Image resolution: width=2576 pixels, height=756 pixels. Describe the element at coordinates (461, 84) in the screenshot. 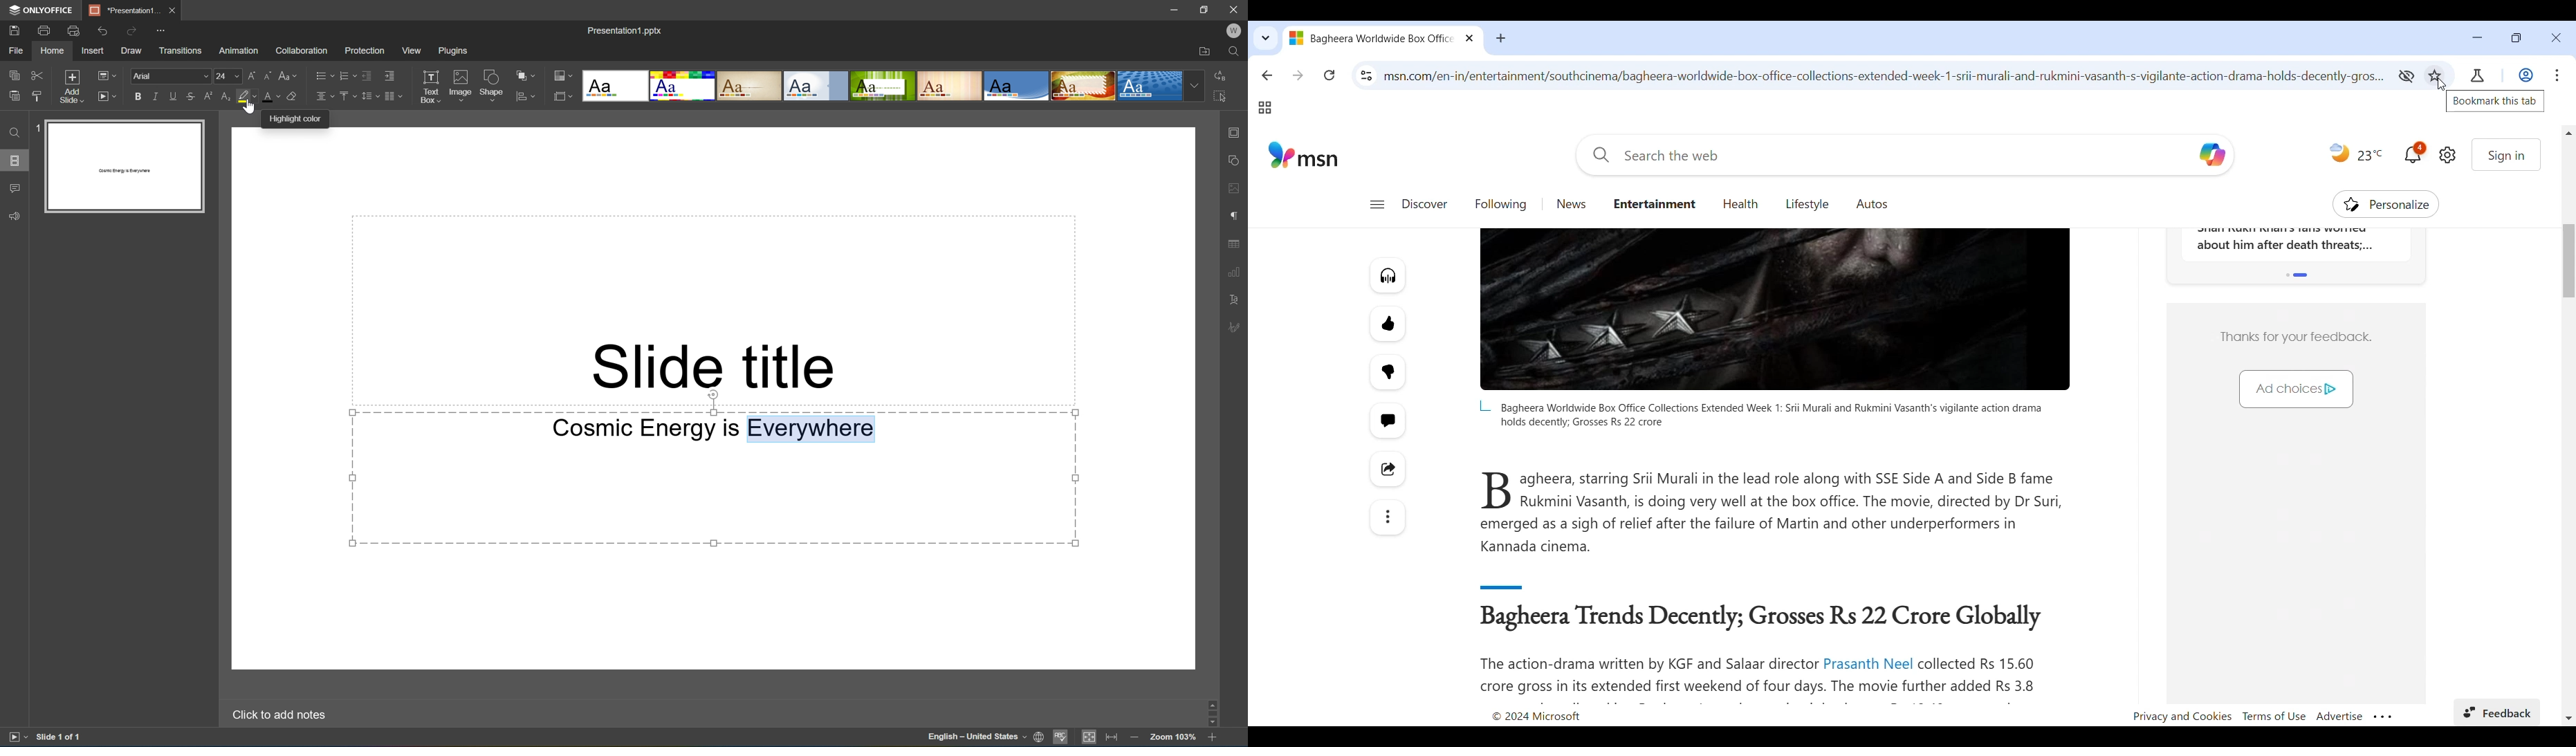

I see `Image` at that location.